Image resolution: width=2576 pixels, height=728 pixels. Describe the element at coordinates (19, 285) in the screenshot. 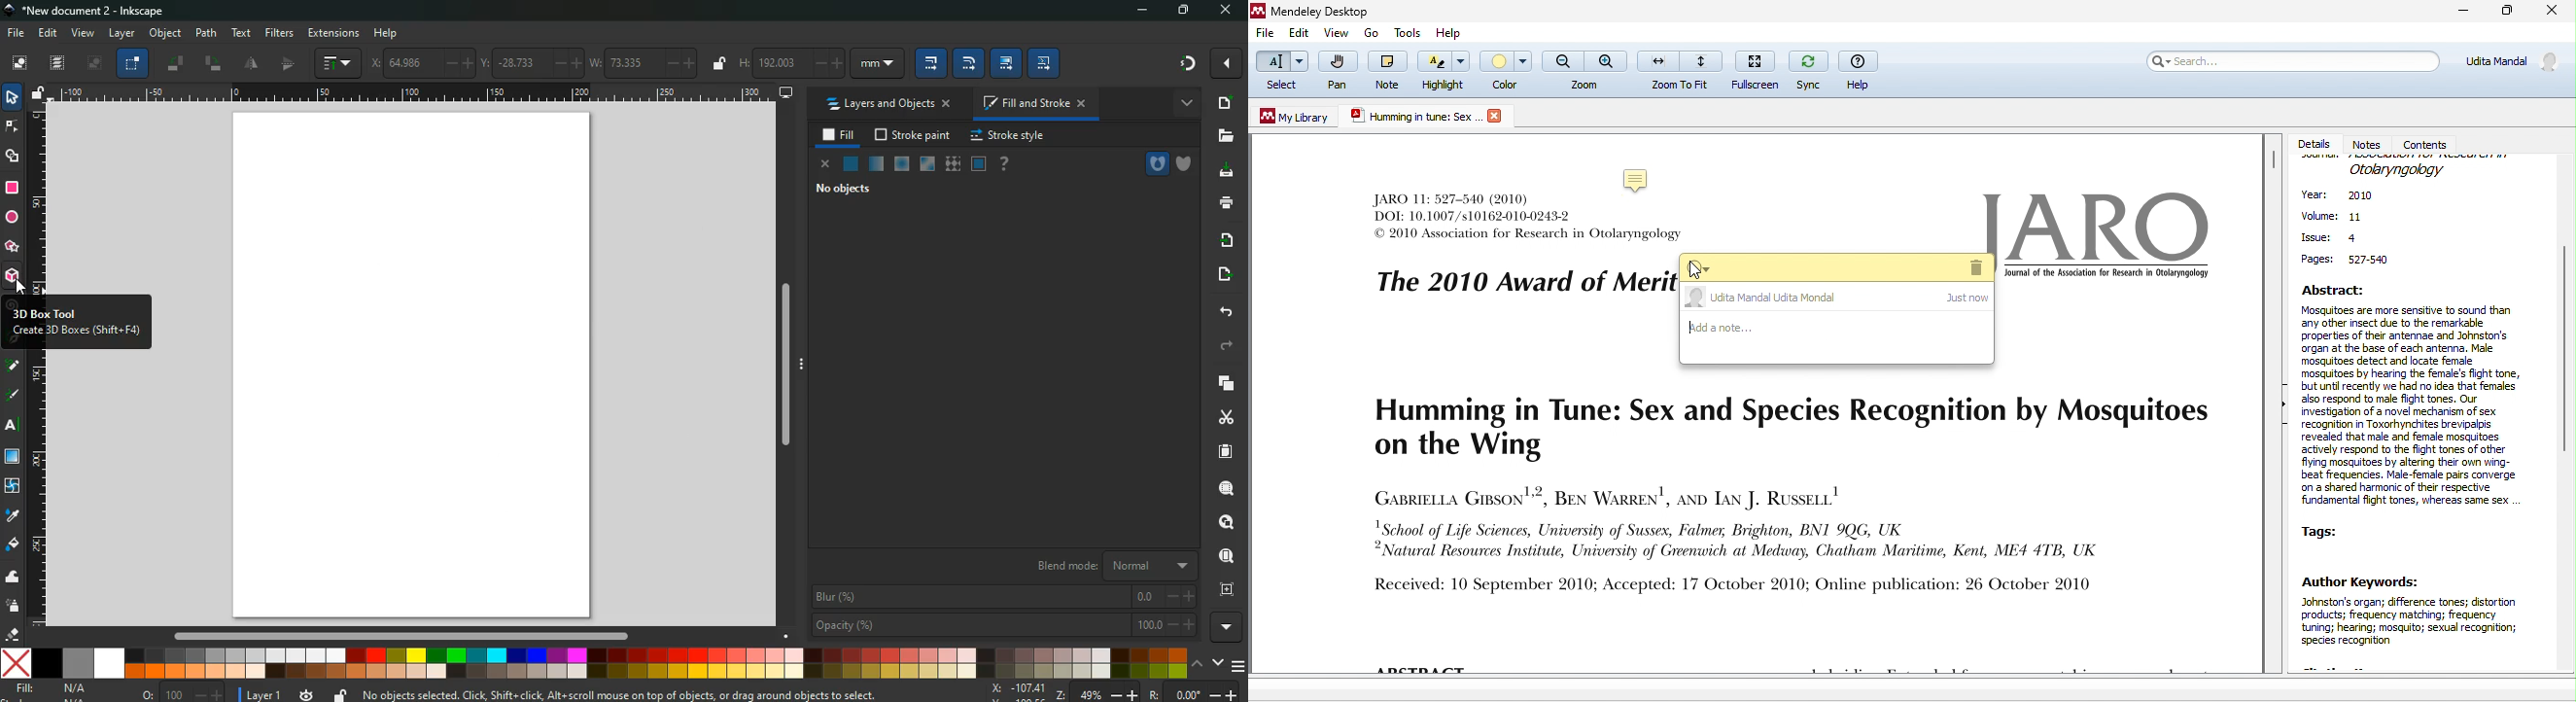

I see `Cursor` at that location.